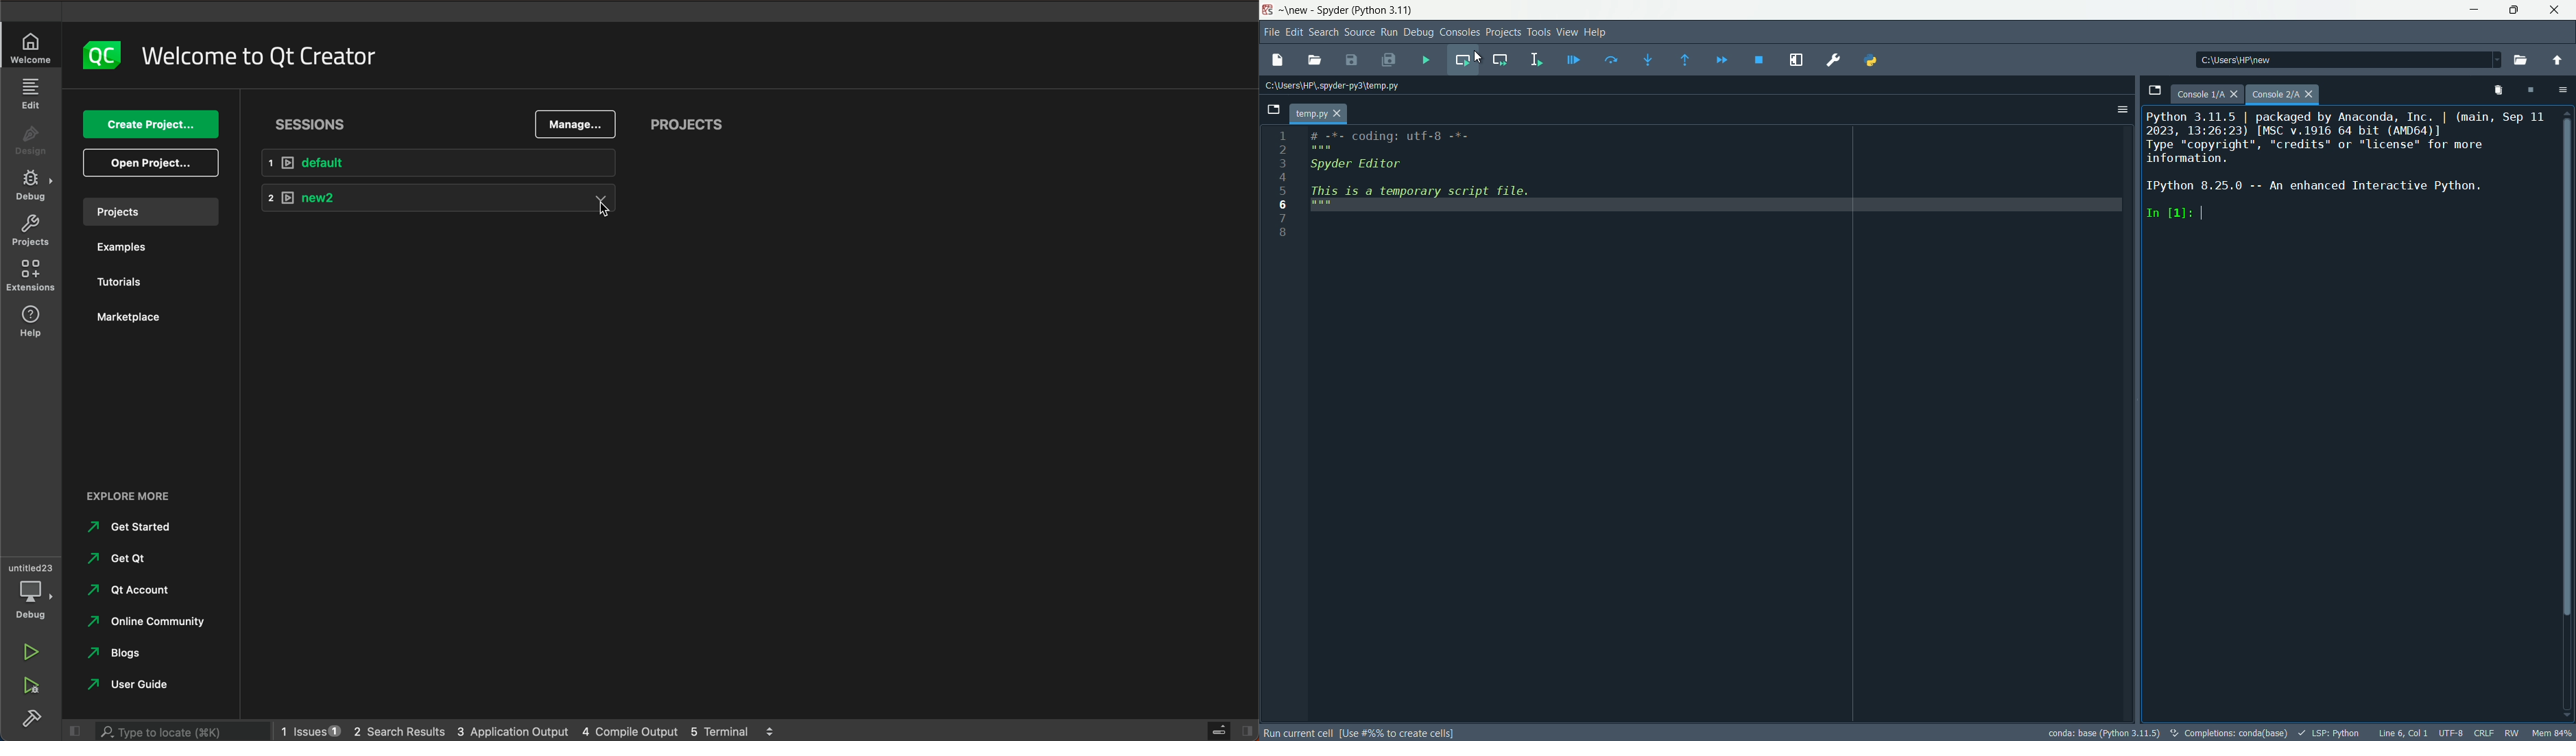 This screenshot has width=2576, height=756. Describe the element at coordinates (1307, 113) in the screenshot. I see `temp.py` at that location.